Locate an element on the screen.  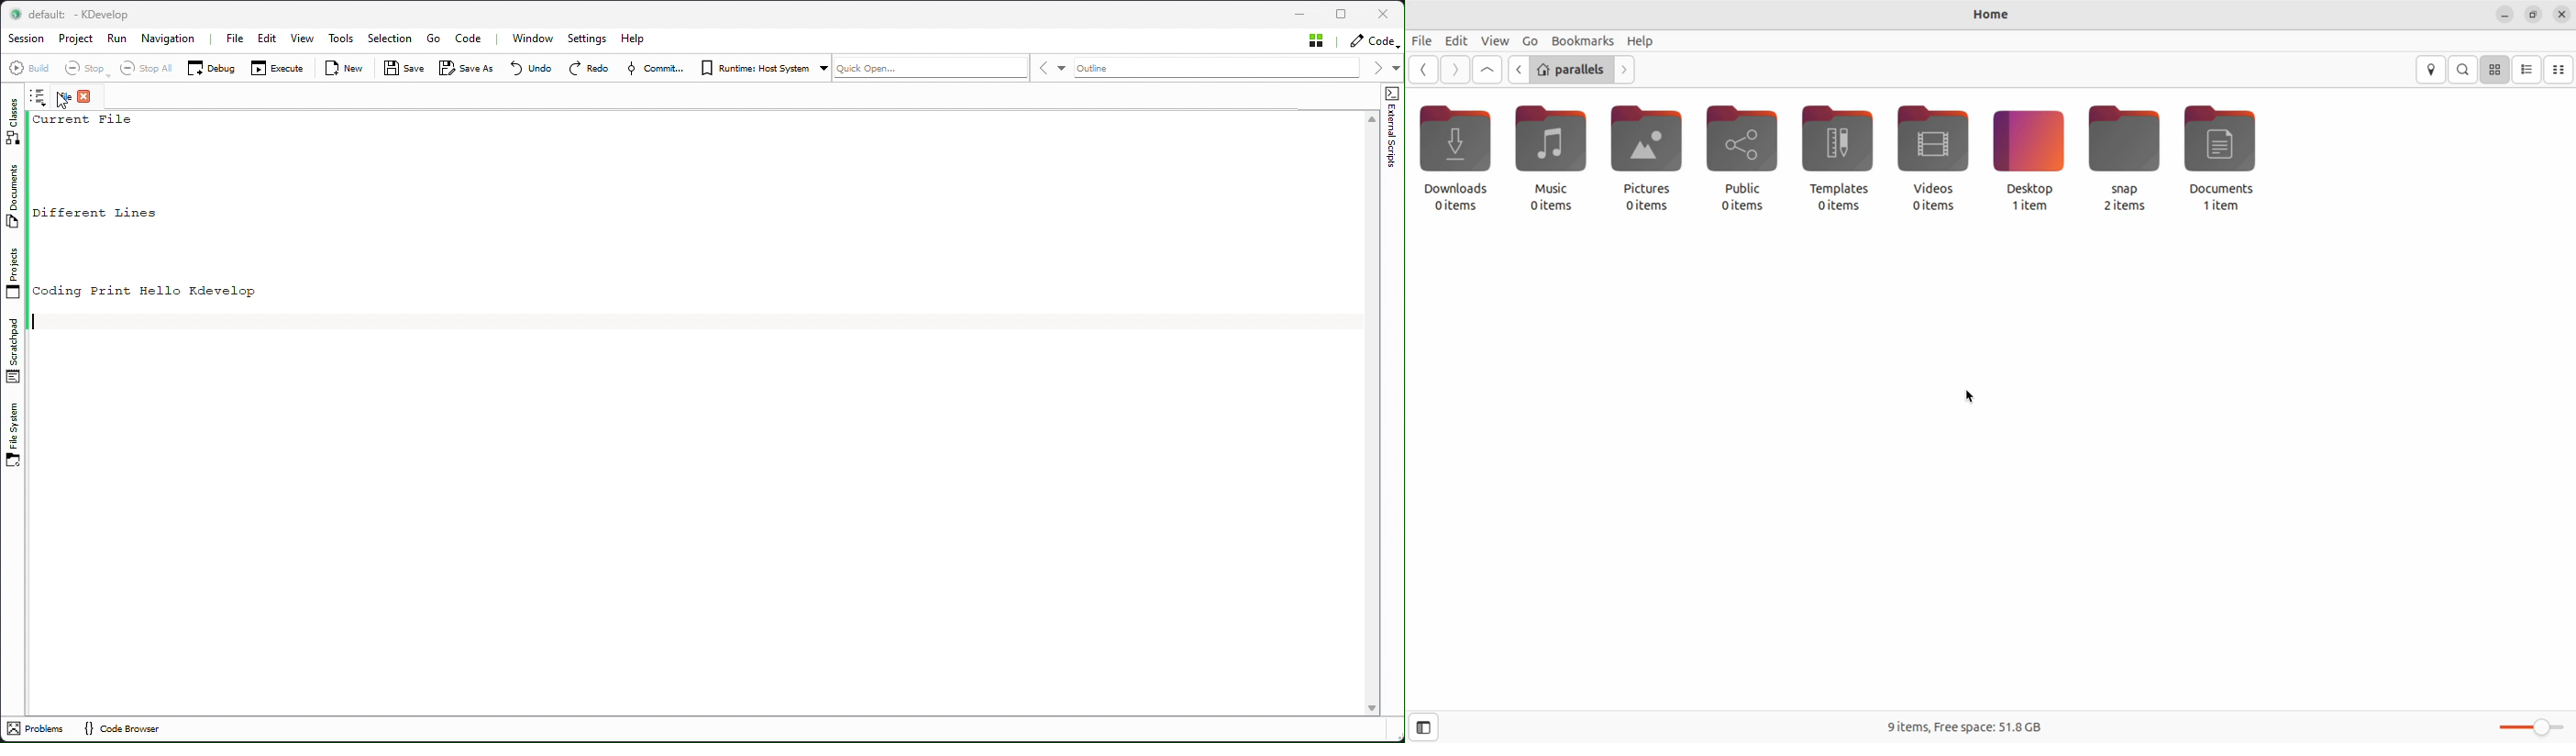
Run is located at coordinates (117, 39).